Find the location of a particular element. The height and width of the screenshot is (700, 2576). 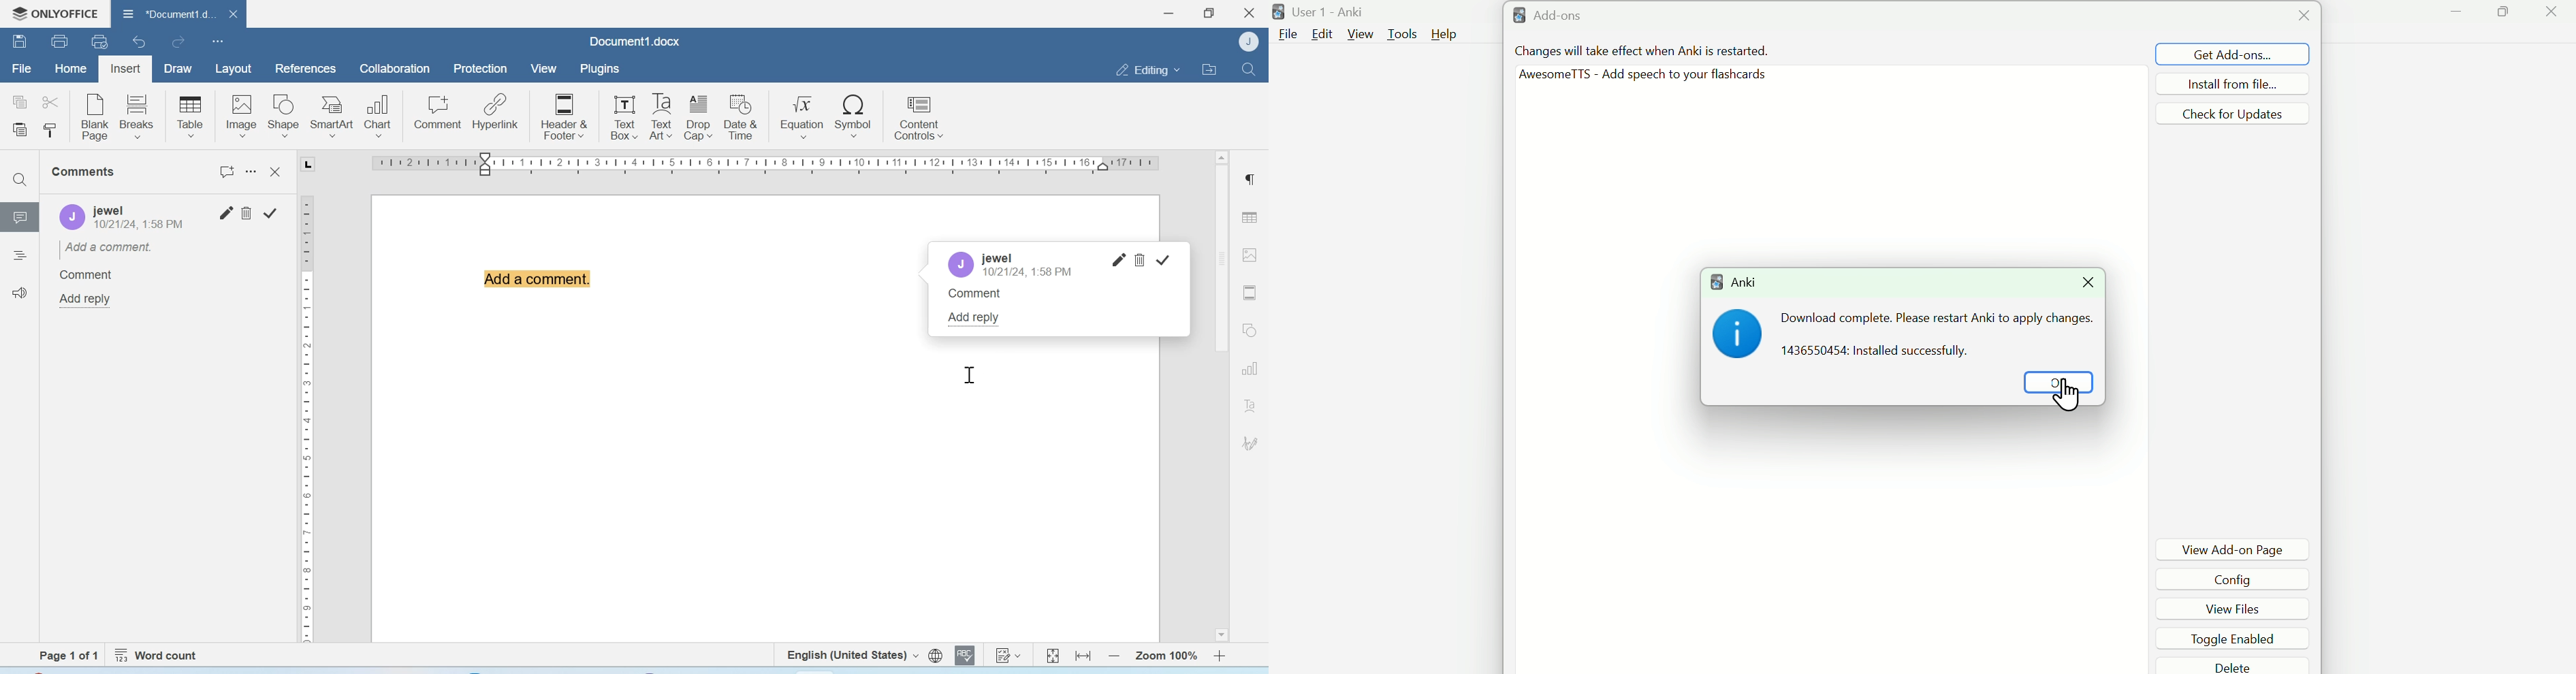

Home is located at coordinates (69, 67).